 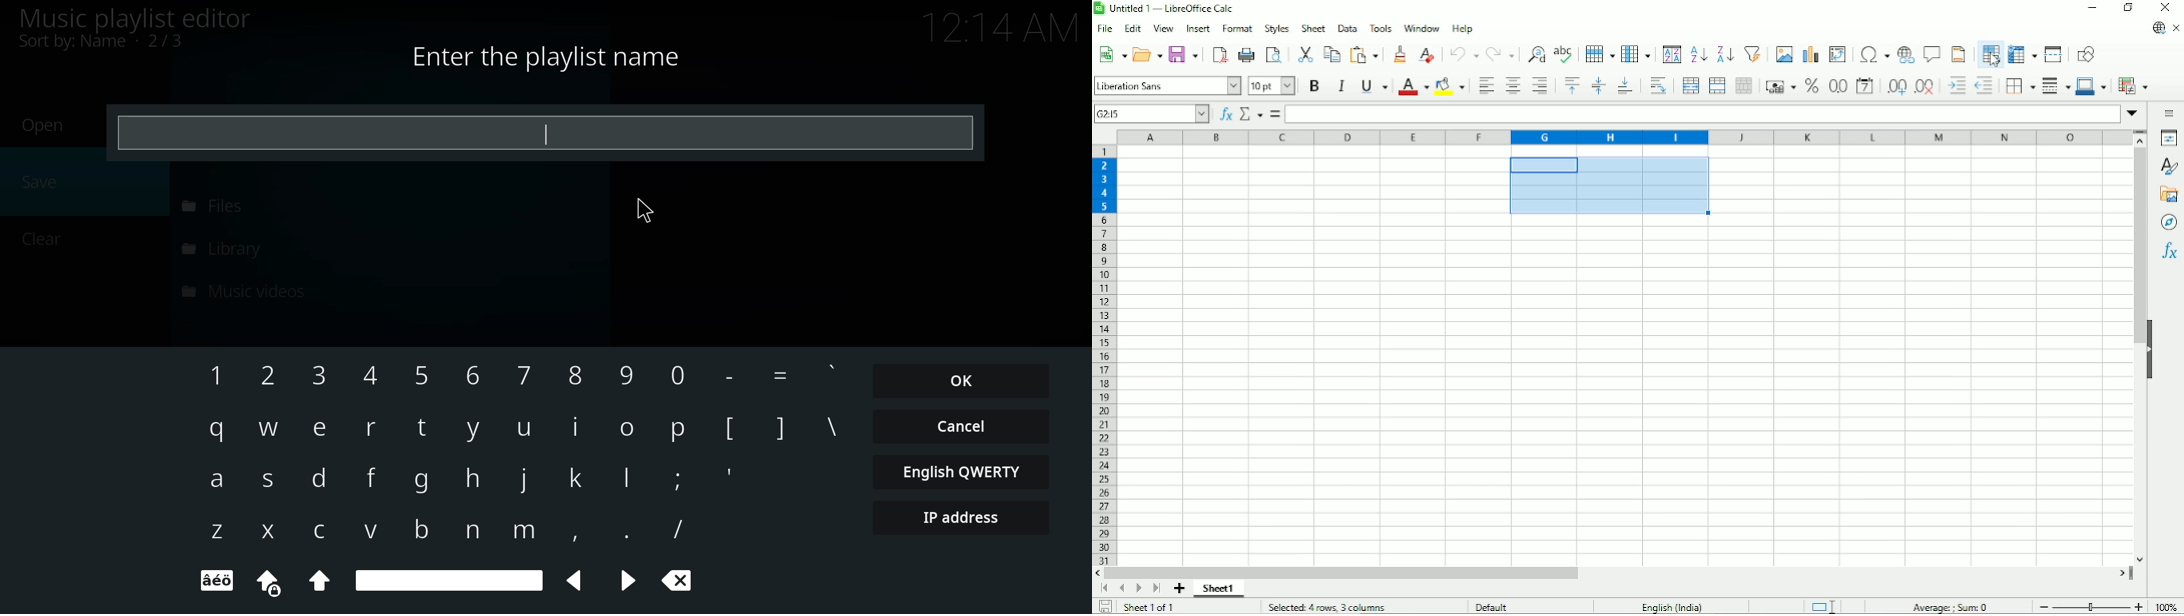 I want to click on qwerty, so click(x=963, y=470).